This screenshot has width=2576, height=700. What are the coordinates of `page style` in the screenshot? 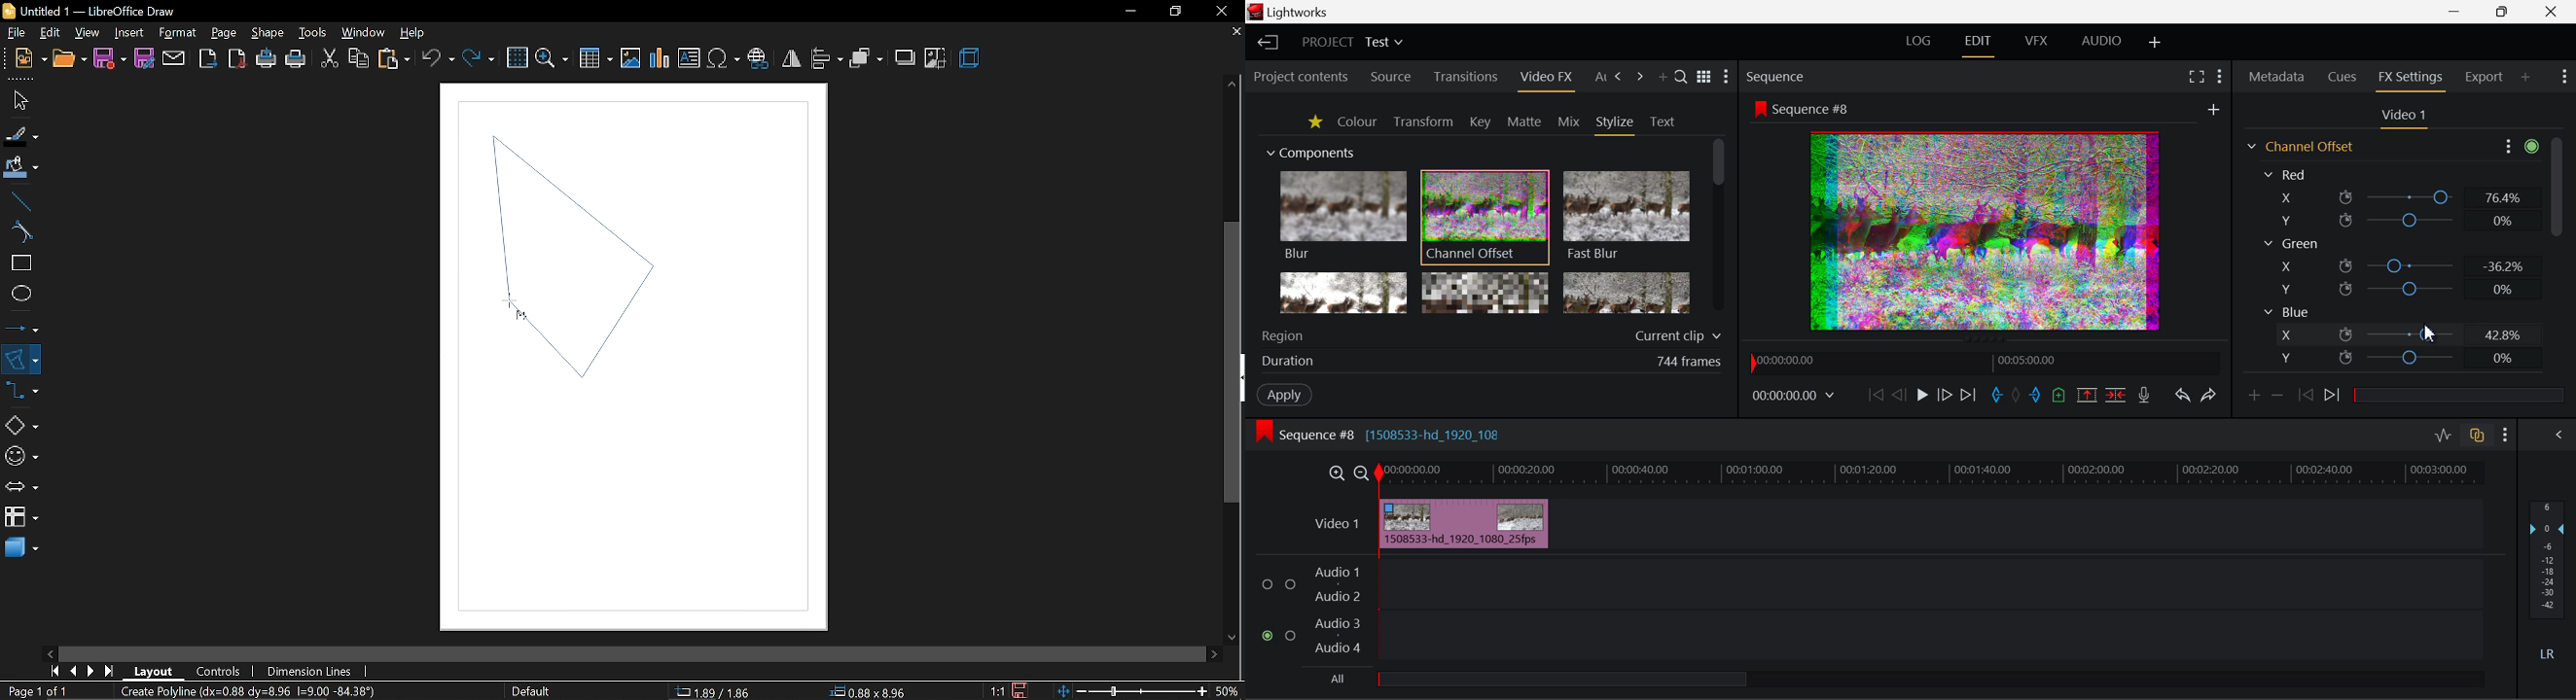 It's located at (531, 691).